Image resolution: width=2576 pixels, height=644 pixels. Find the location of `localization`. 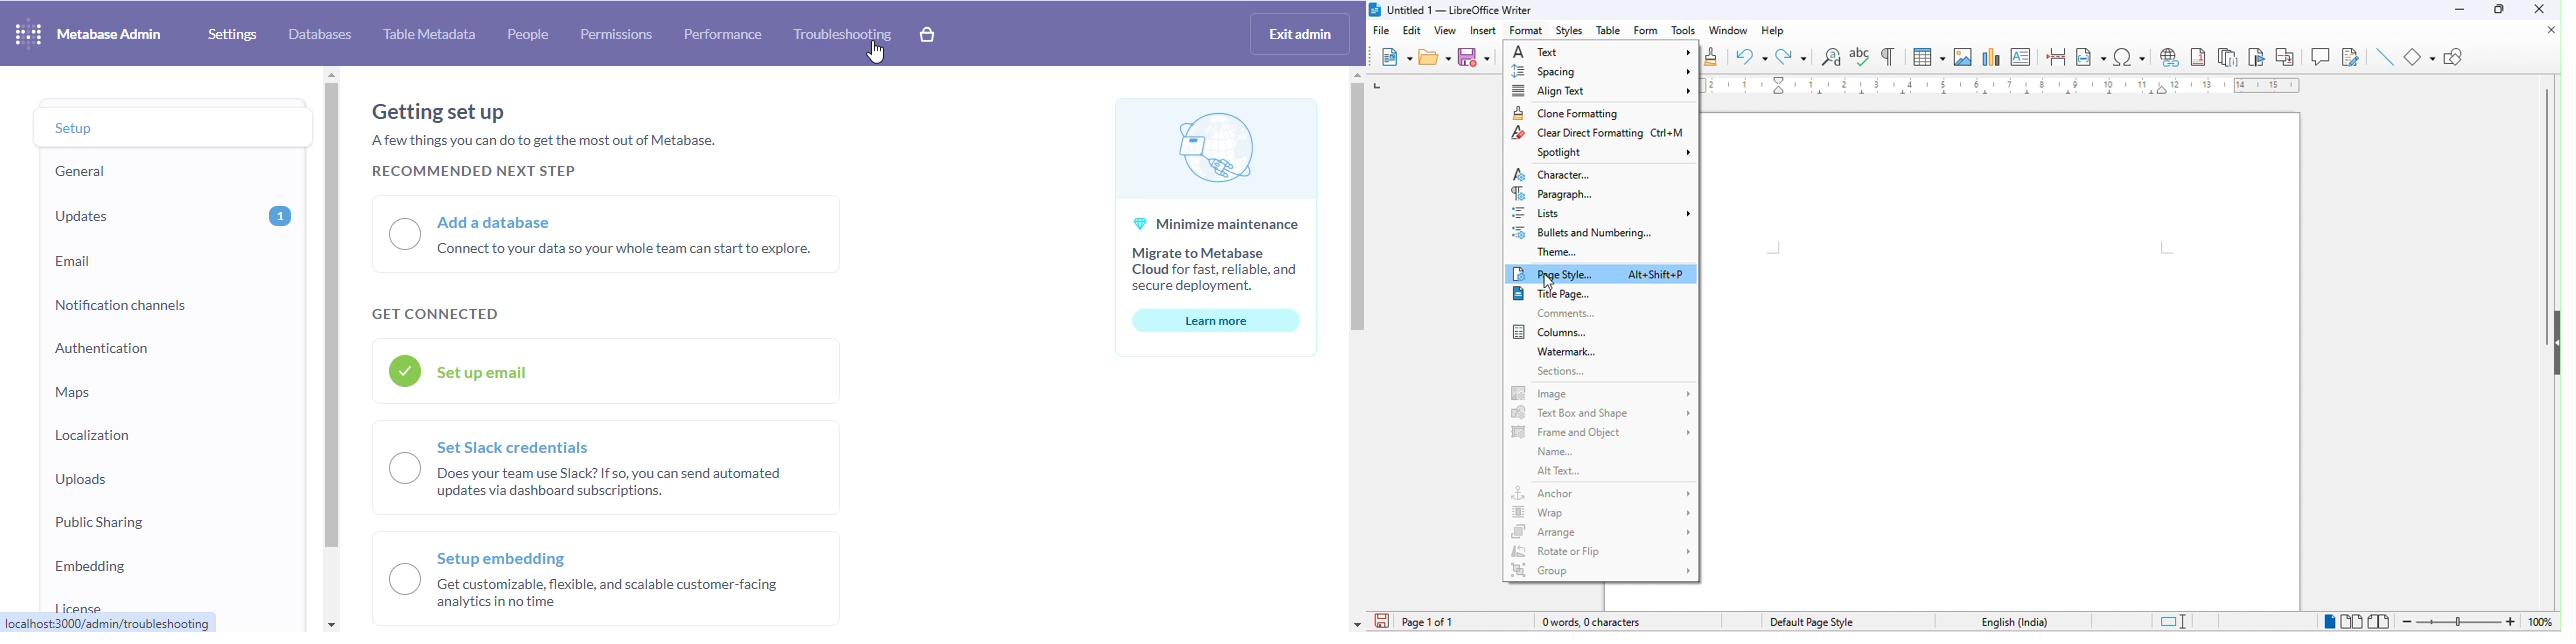

localization is located at coordinates (93, 434).